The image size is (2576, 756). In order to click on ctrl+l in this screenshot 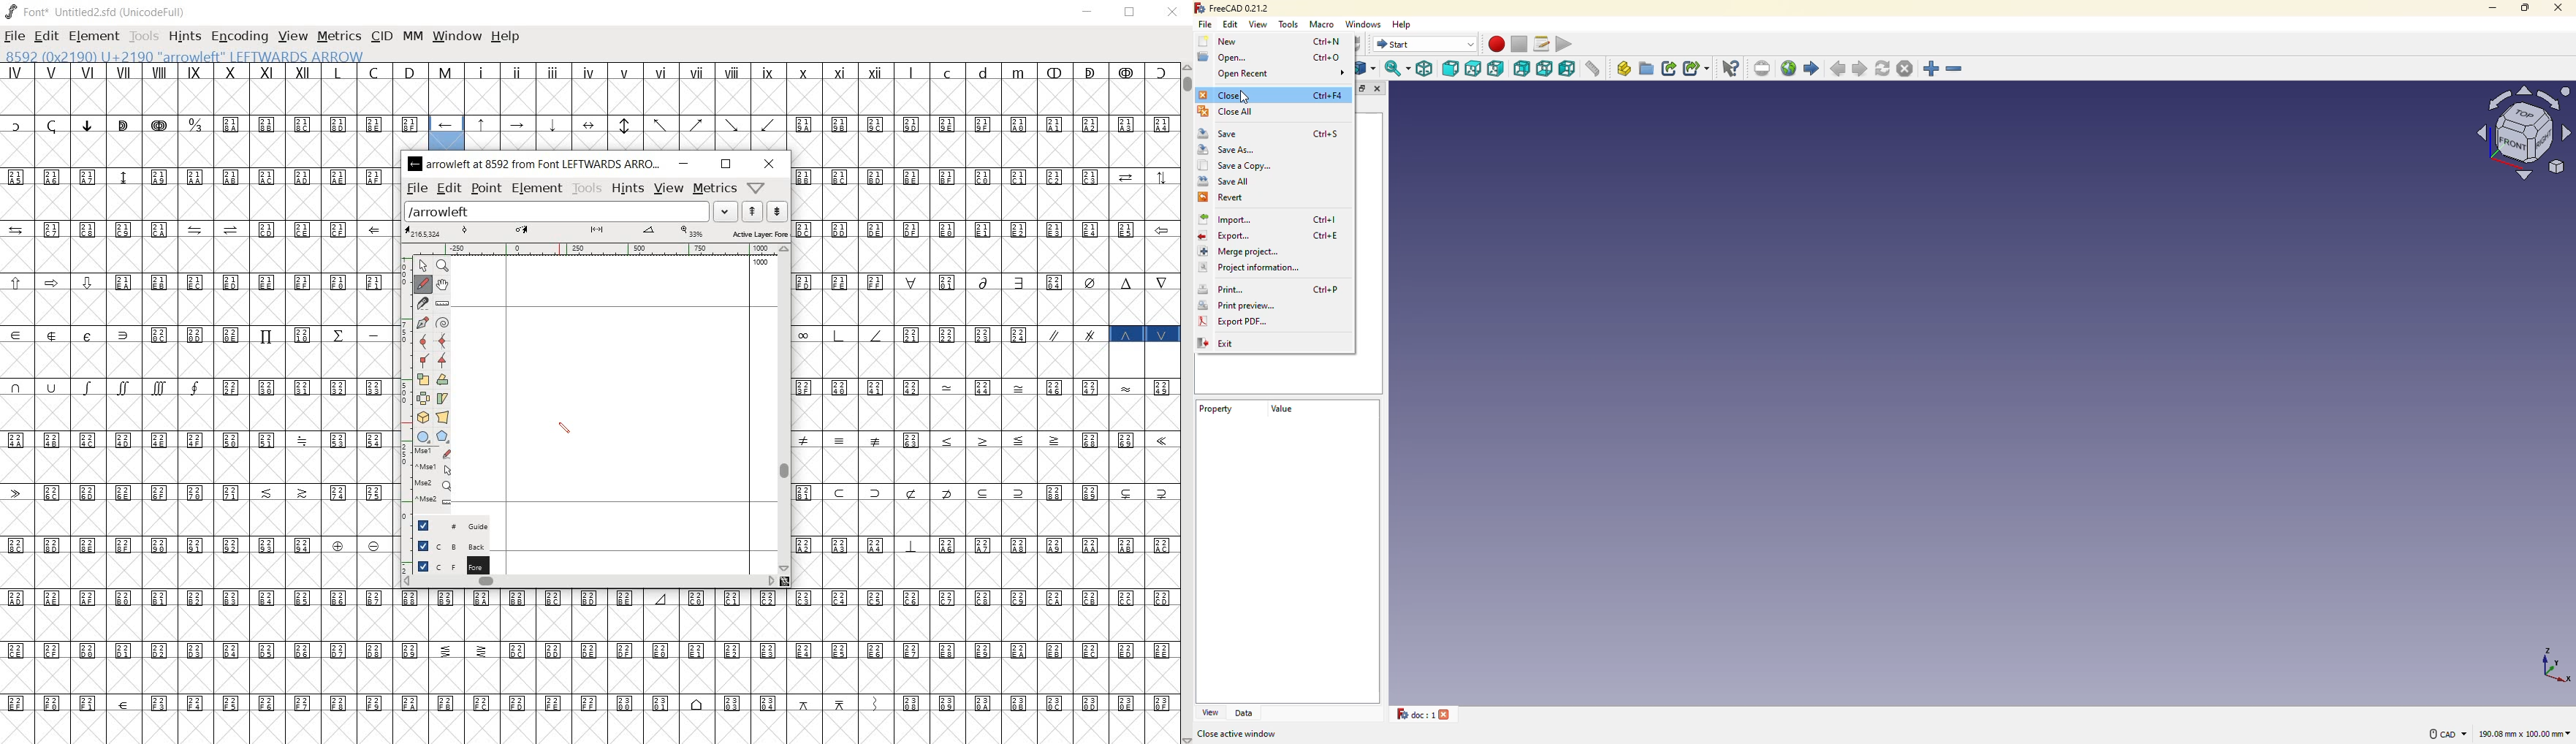, I will do `click(1327, 220)`.